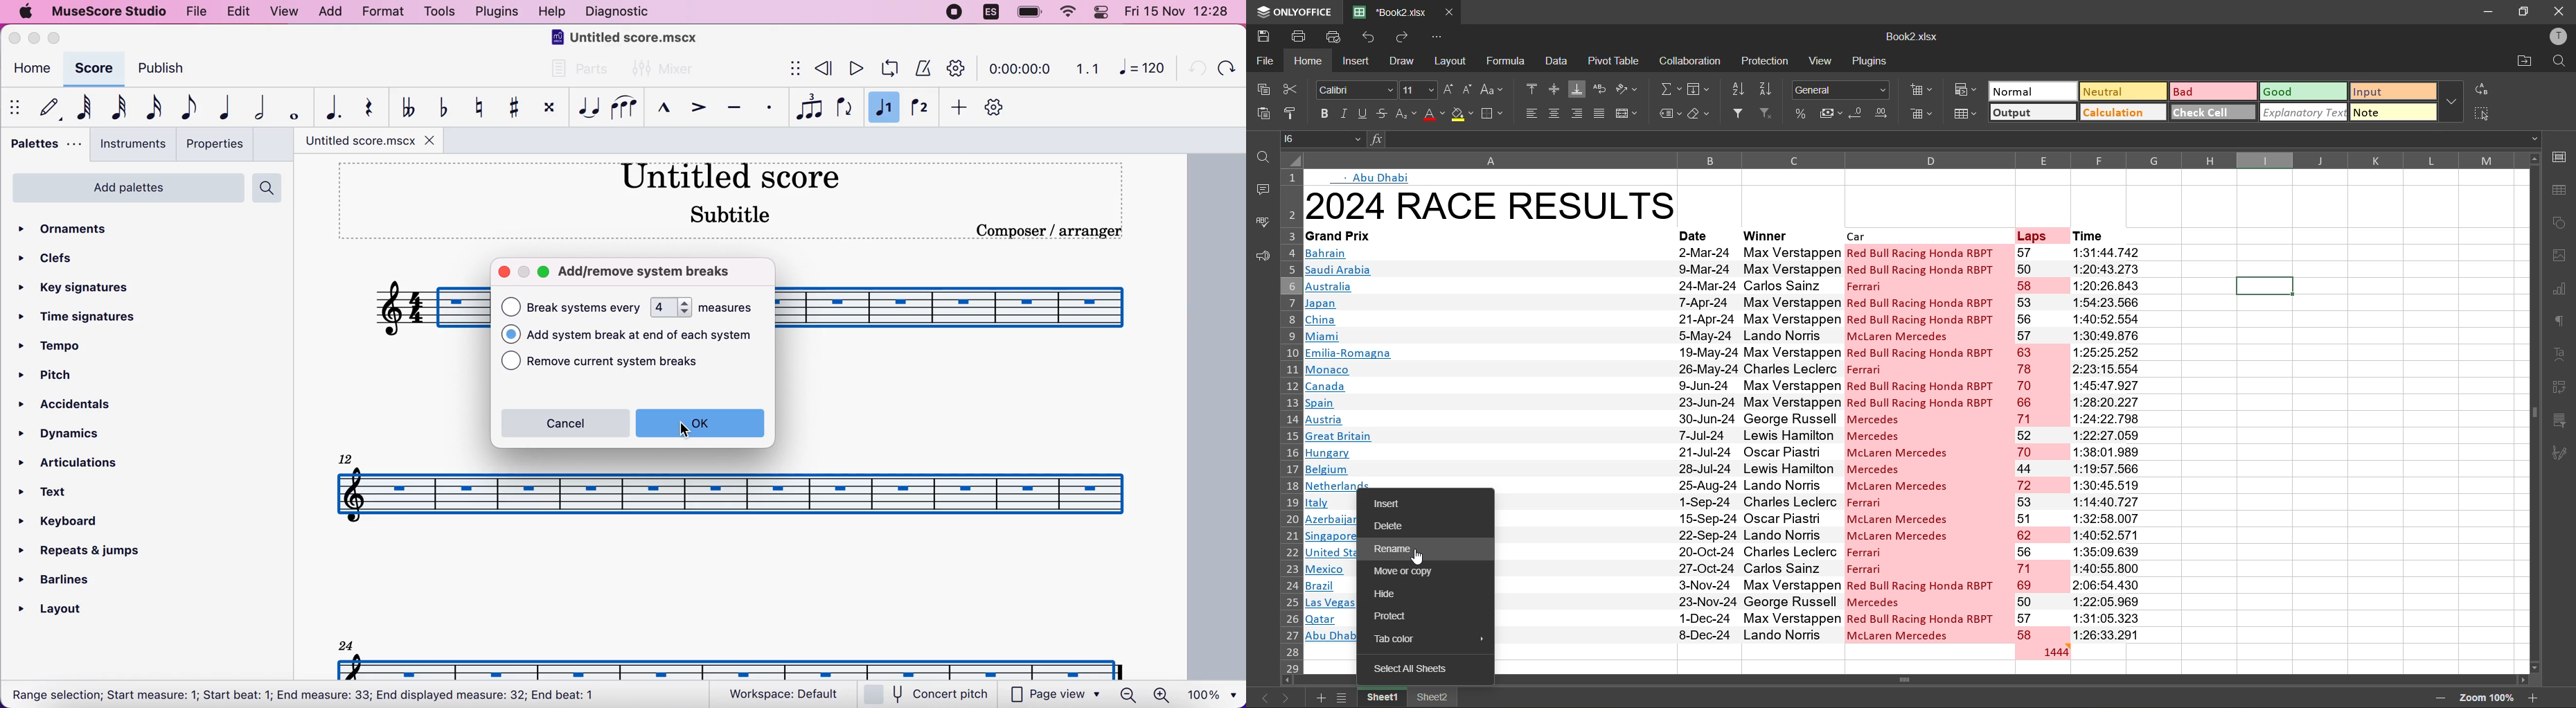 This screenshot has height=728, width=2576. Describe the element at coordinates (79, 230) in the screenshot. I see `ornaments` at that location.